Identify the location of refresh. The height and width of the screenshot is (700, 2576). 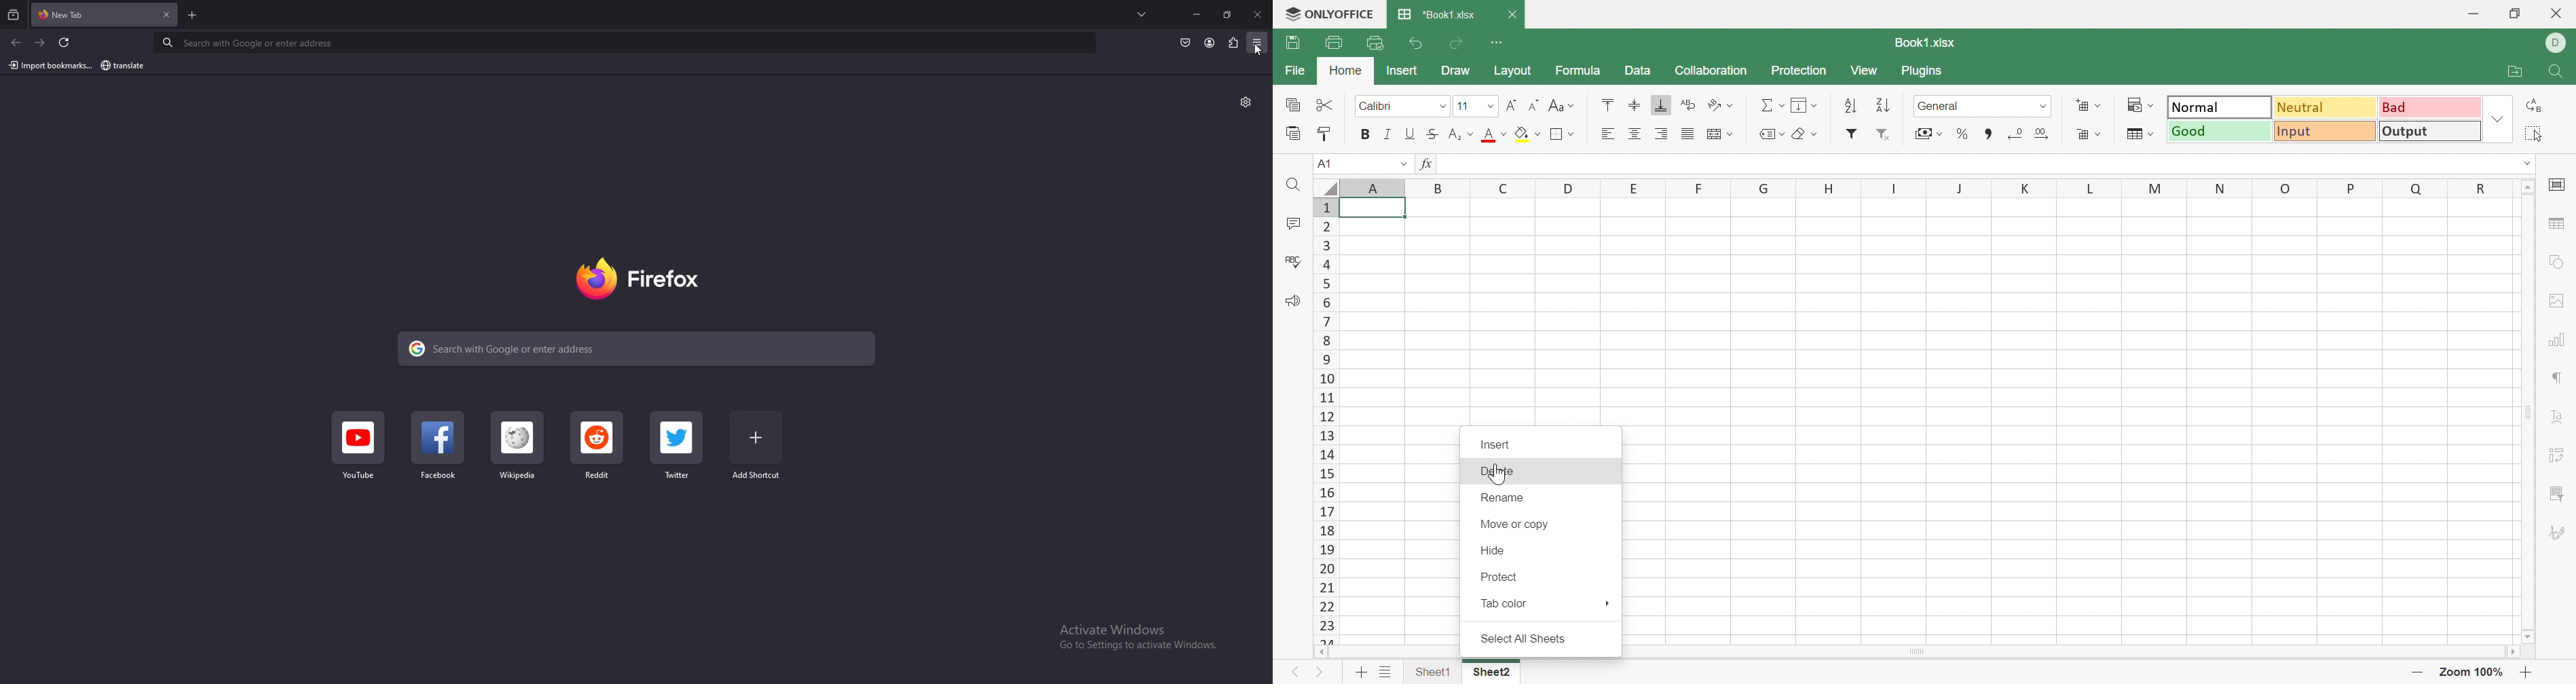
(66, 42).